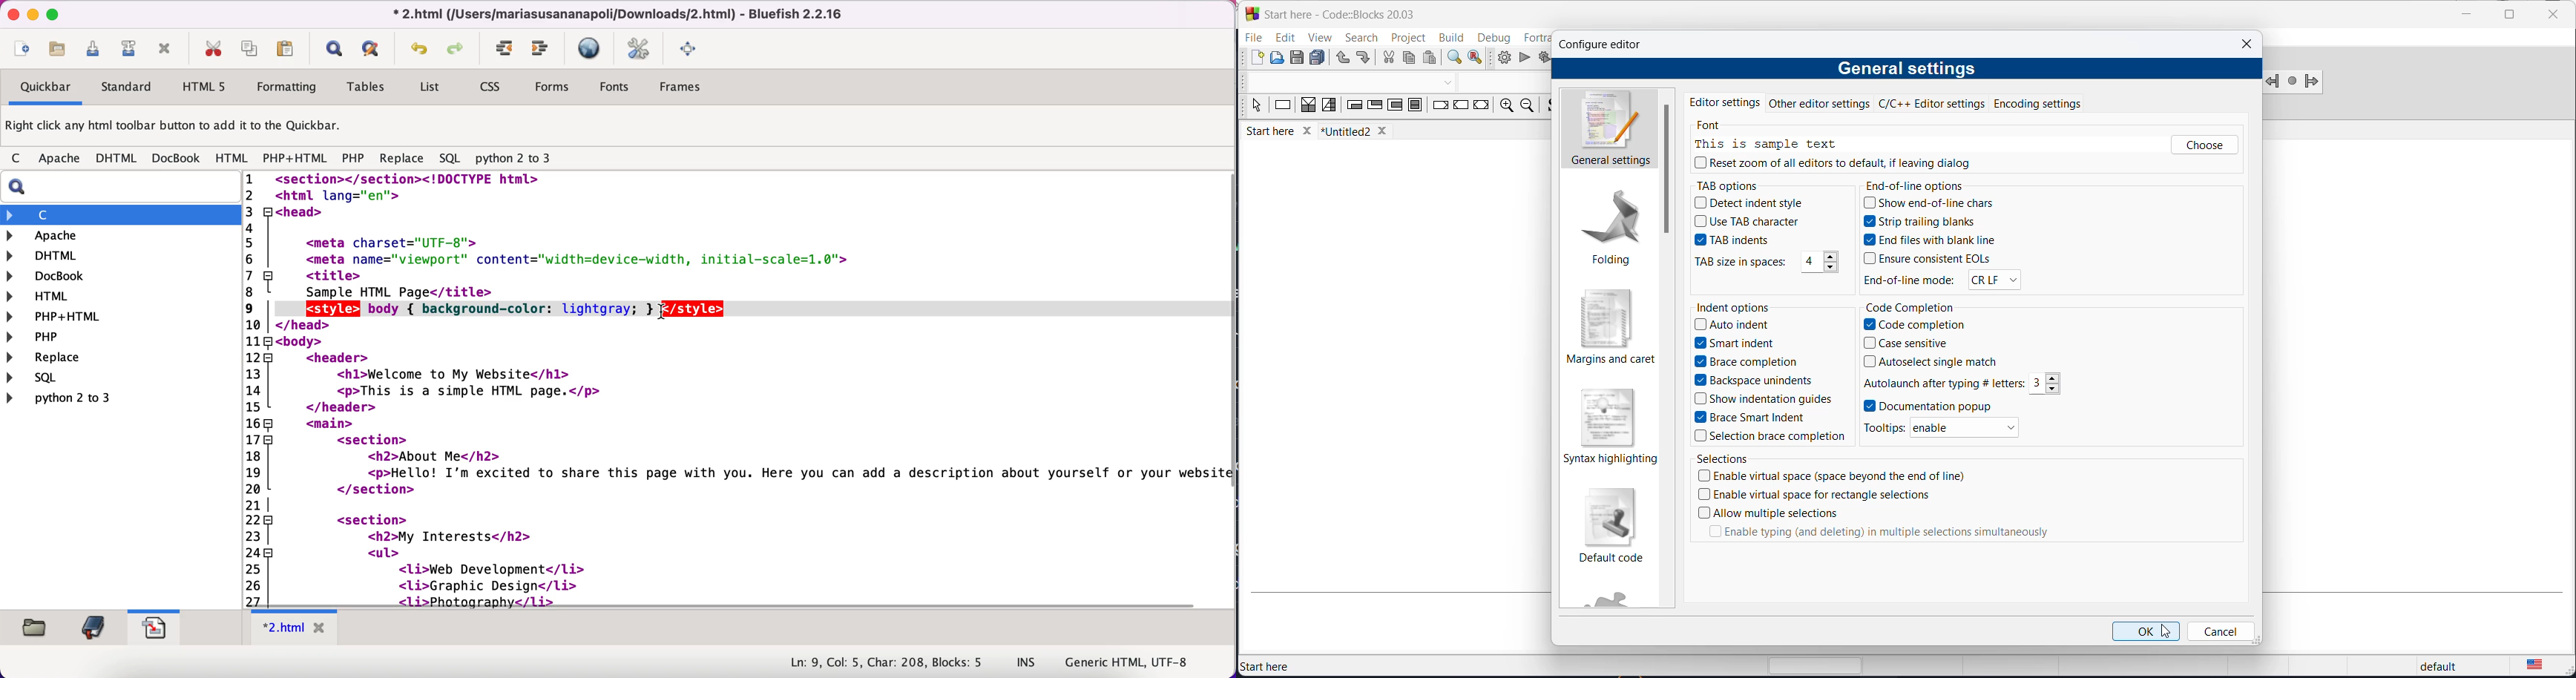 The height and width of the screenshot is (700, 2576). Describe the element at coordinates (11, 14) in the screenshot. I see `close` at that location.